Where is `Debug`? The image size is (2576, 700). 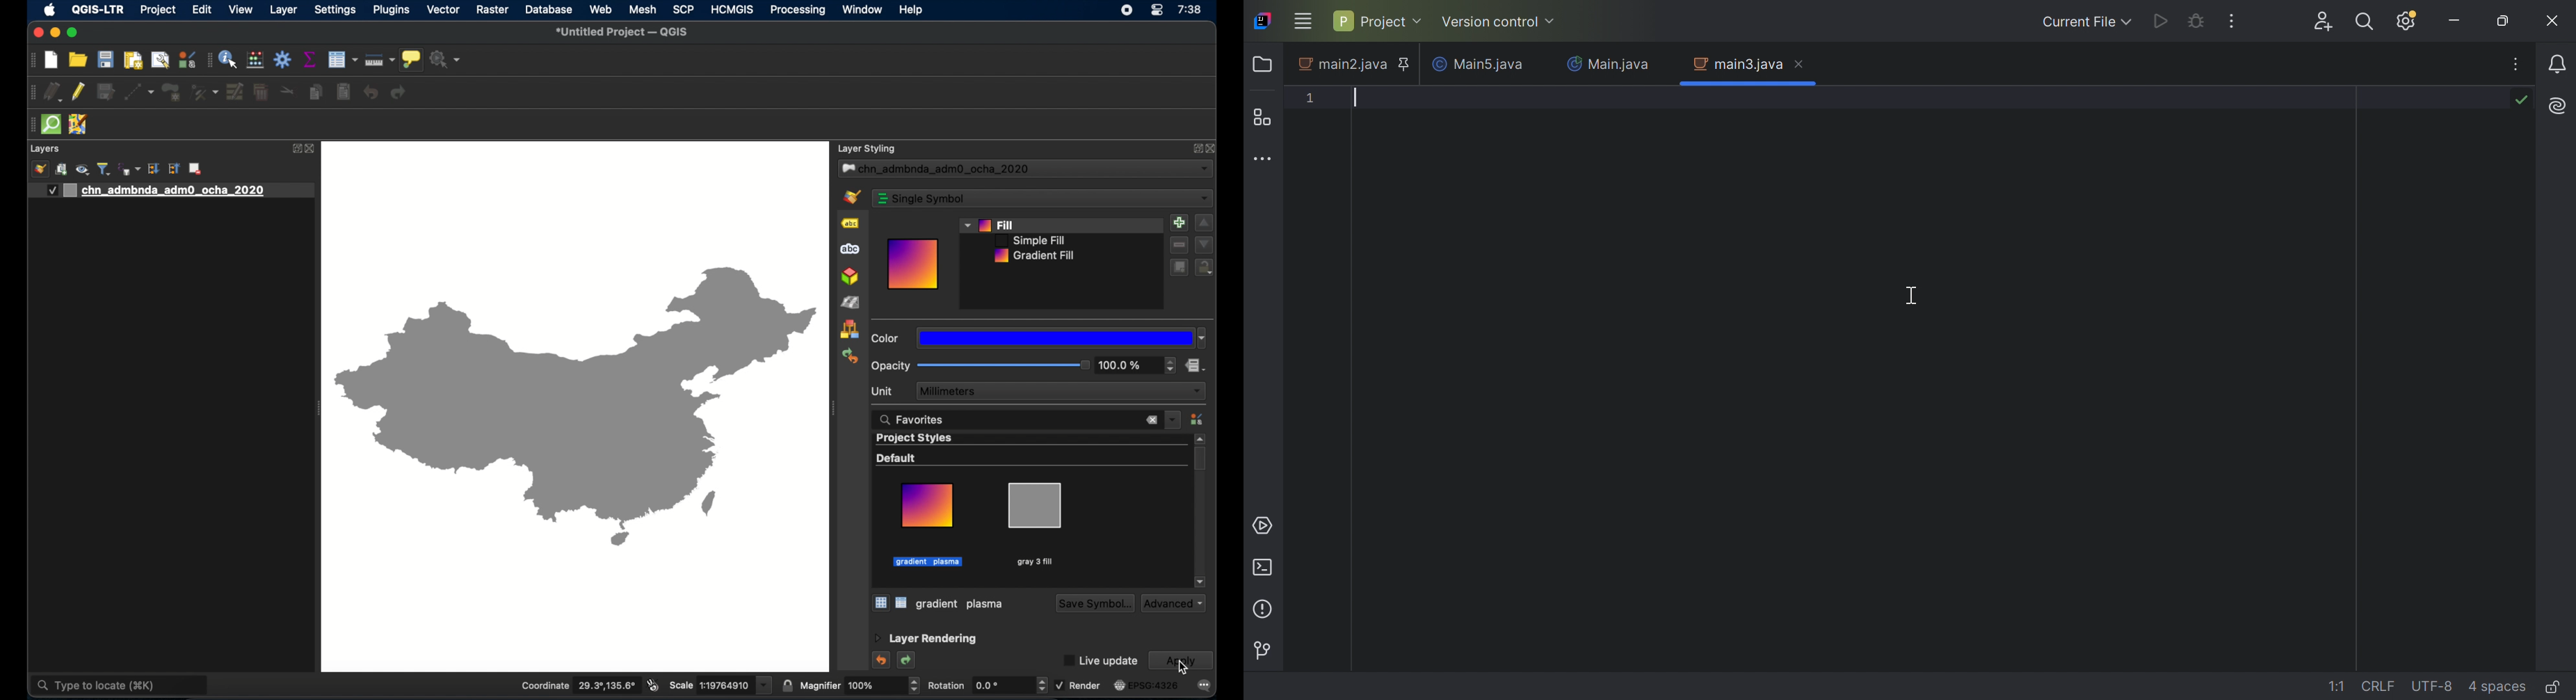 Debug is located at coordinates (2196, 21).